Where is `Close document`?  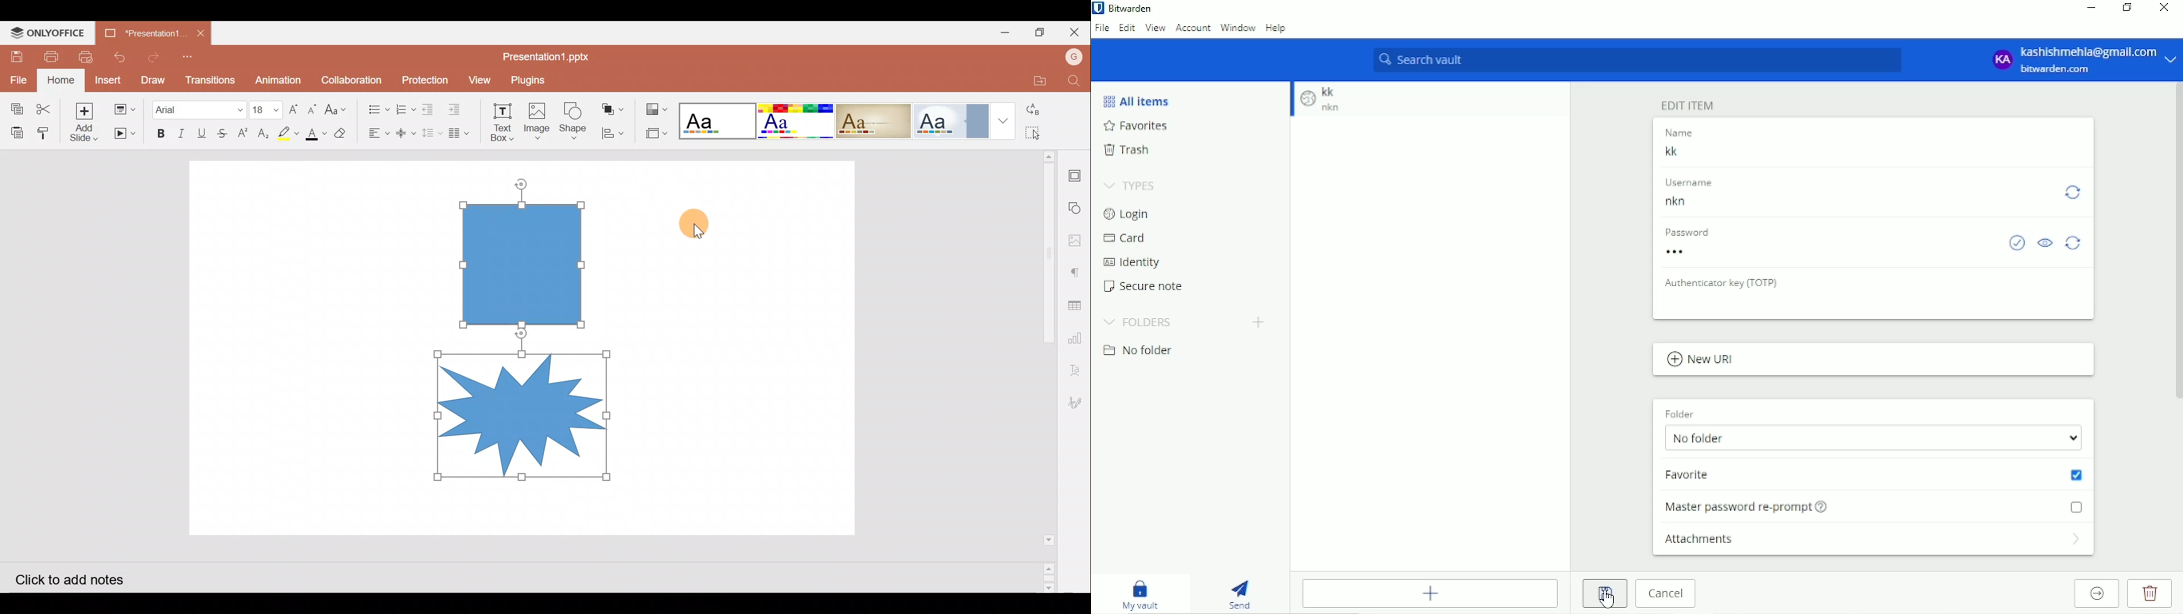
Close document is located at coordinates (201, 33).